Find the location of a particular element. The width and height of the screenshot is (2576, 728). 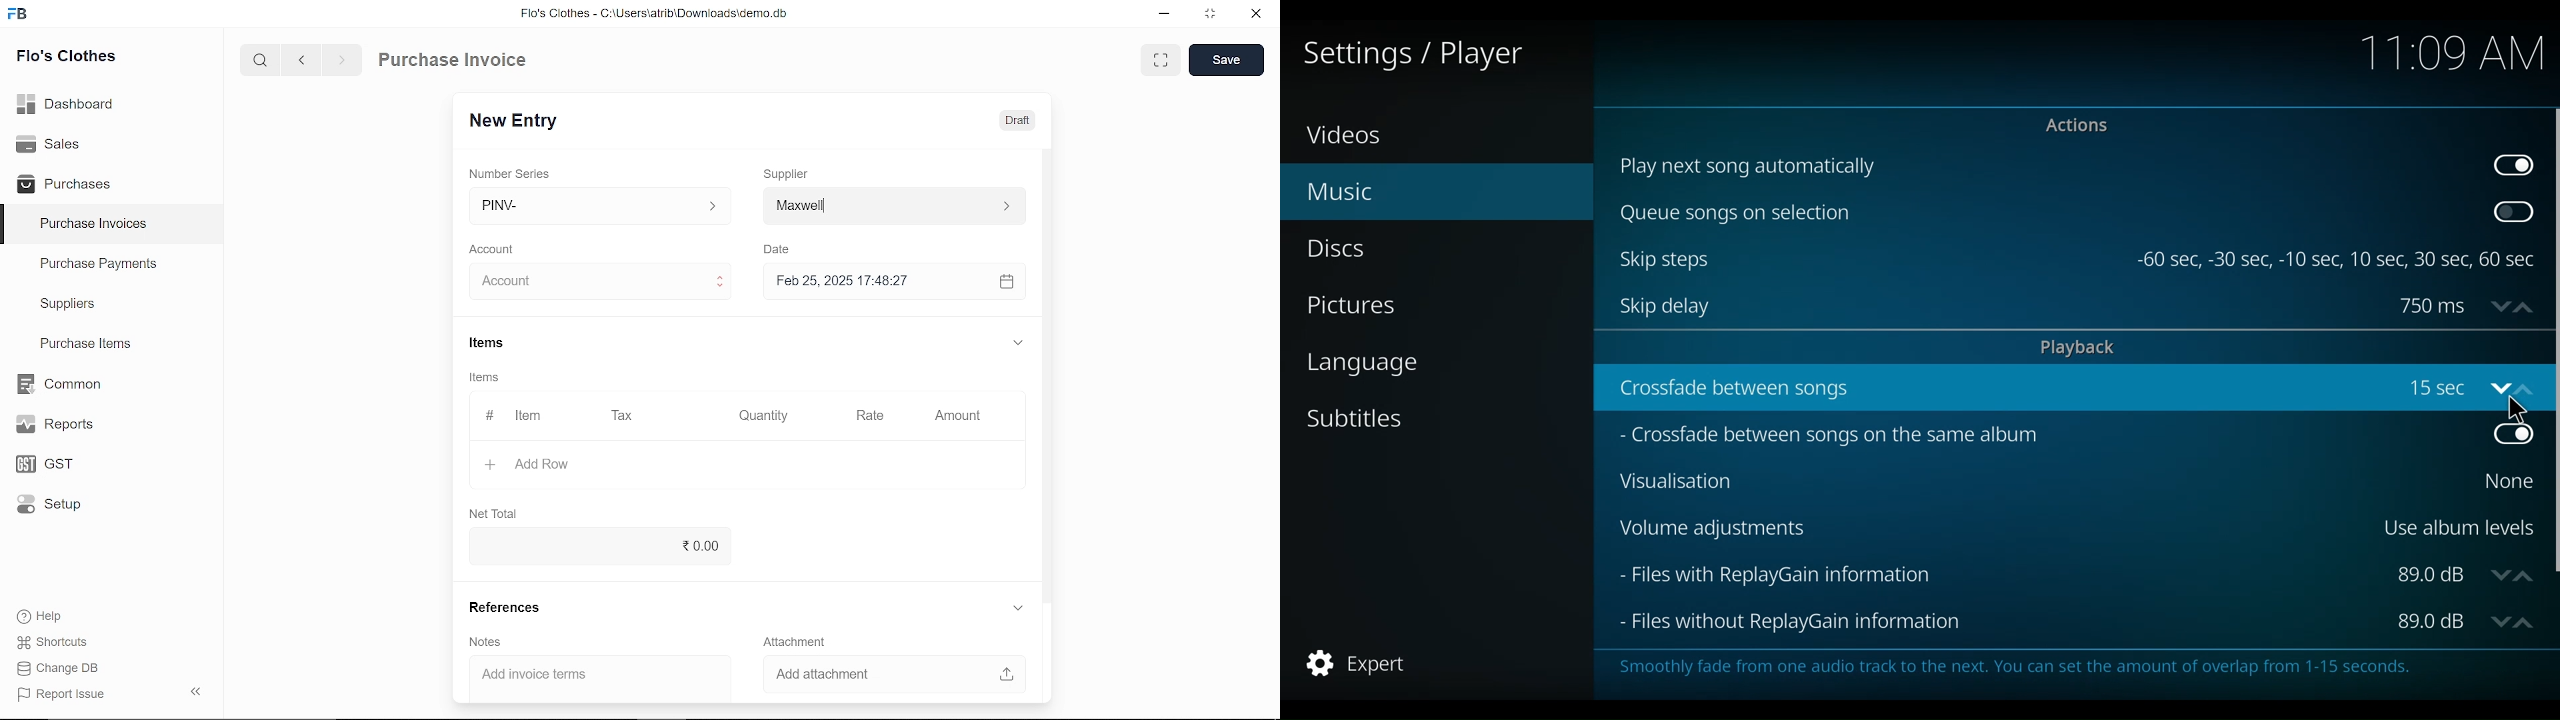

J Report Issue is located at coordinates (58, 694).